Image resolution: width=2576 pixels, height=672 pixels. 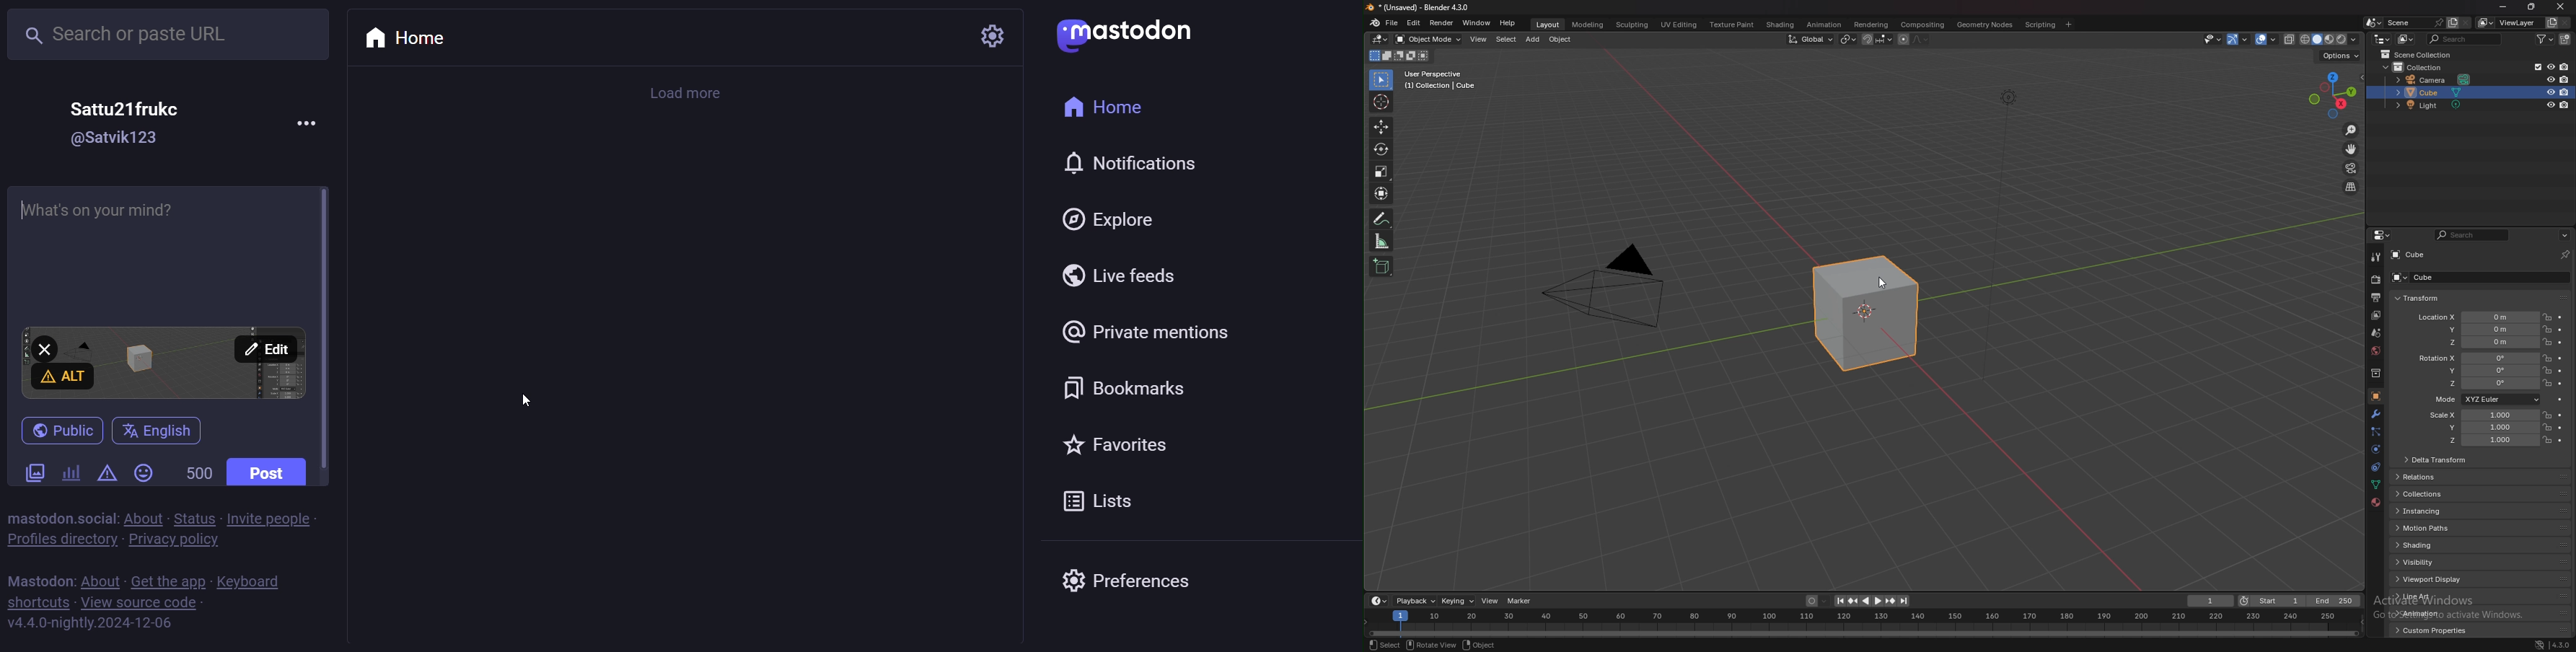 What do you see at coordinates (1923, 25) in the screenshot?
I see `compositing` at bounding box center [1923, 25].